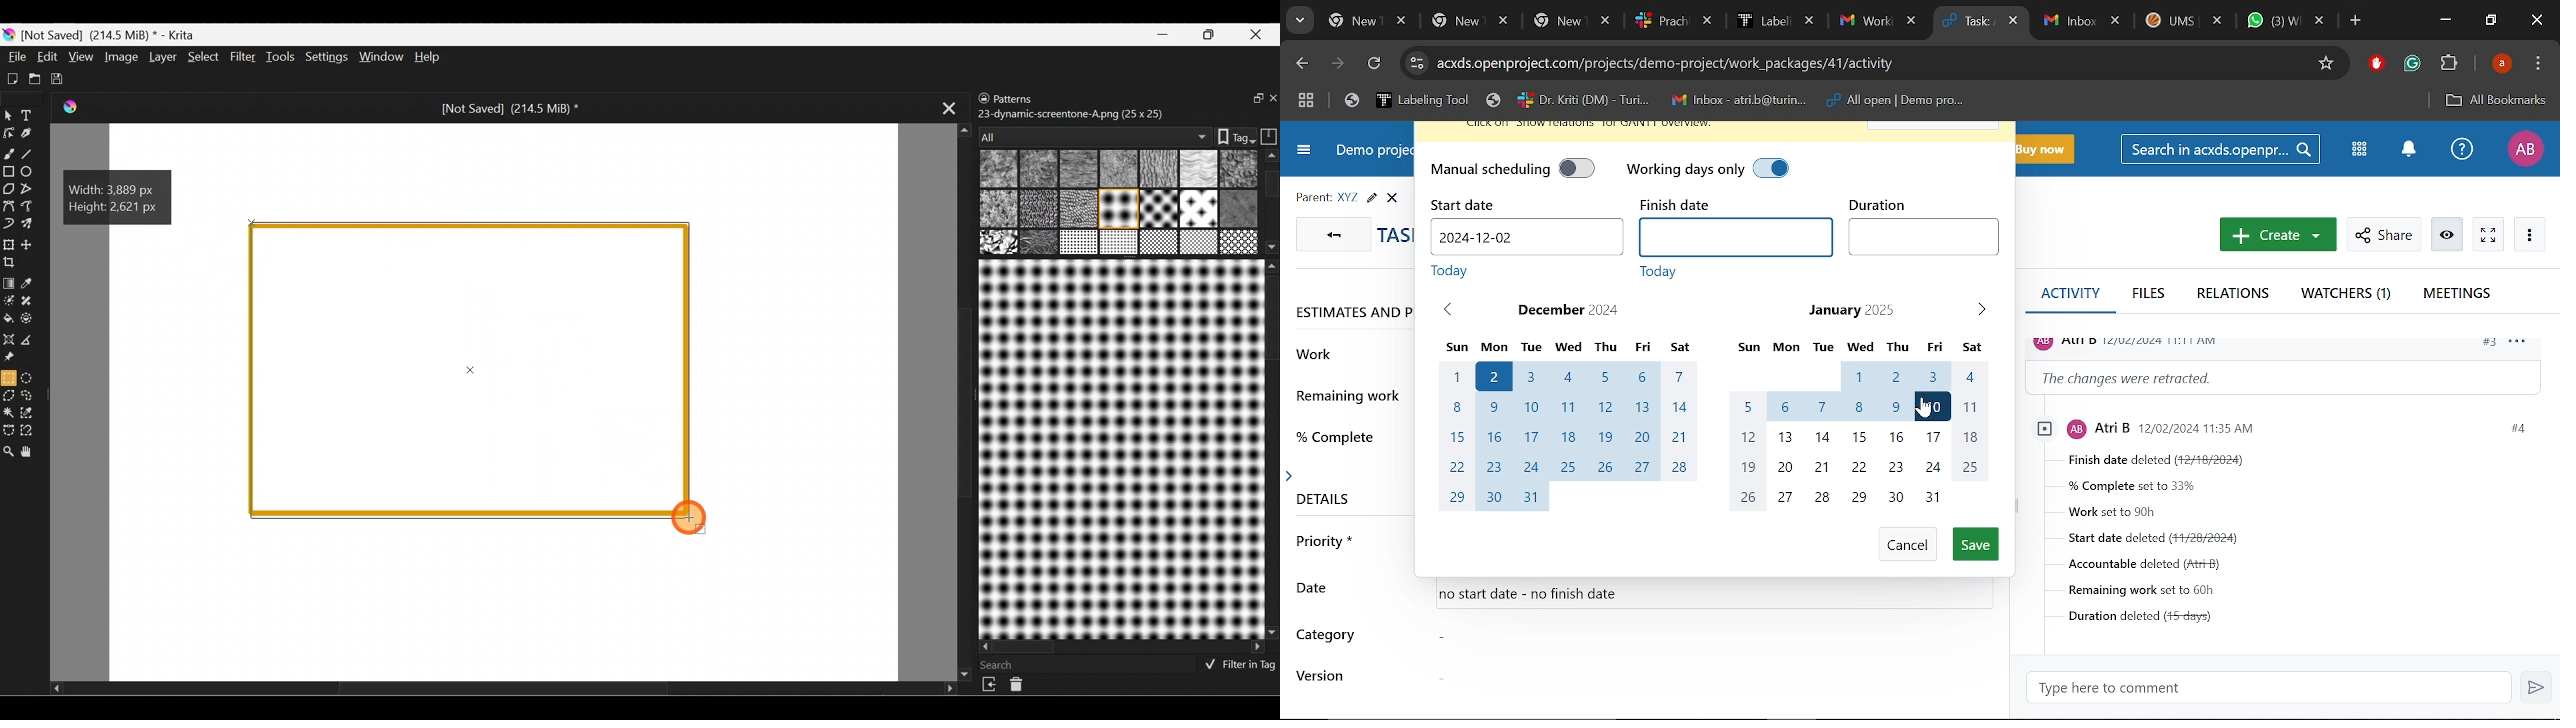 The height and width of the screenshot is (728, 2576). I want to click on Settings, so click(325, 57).